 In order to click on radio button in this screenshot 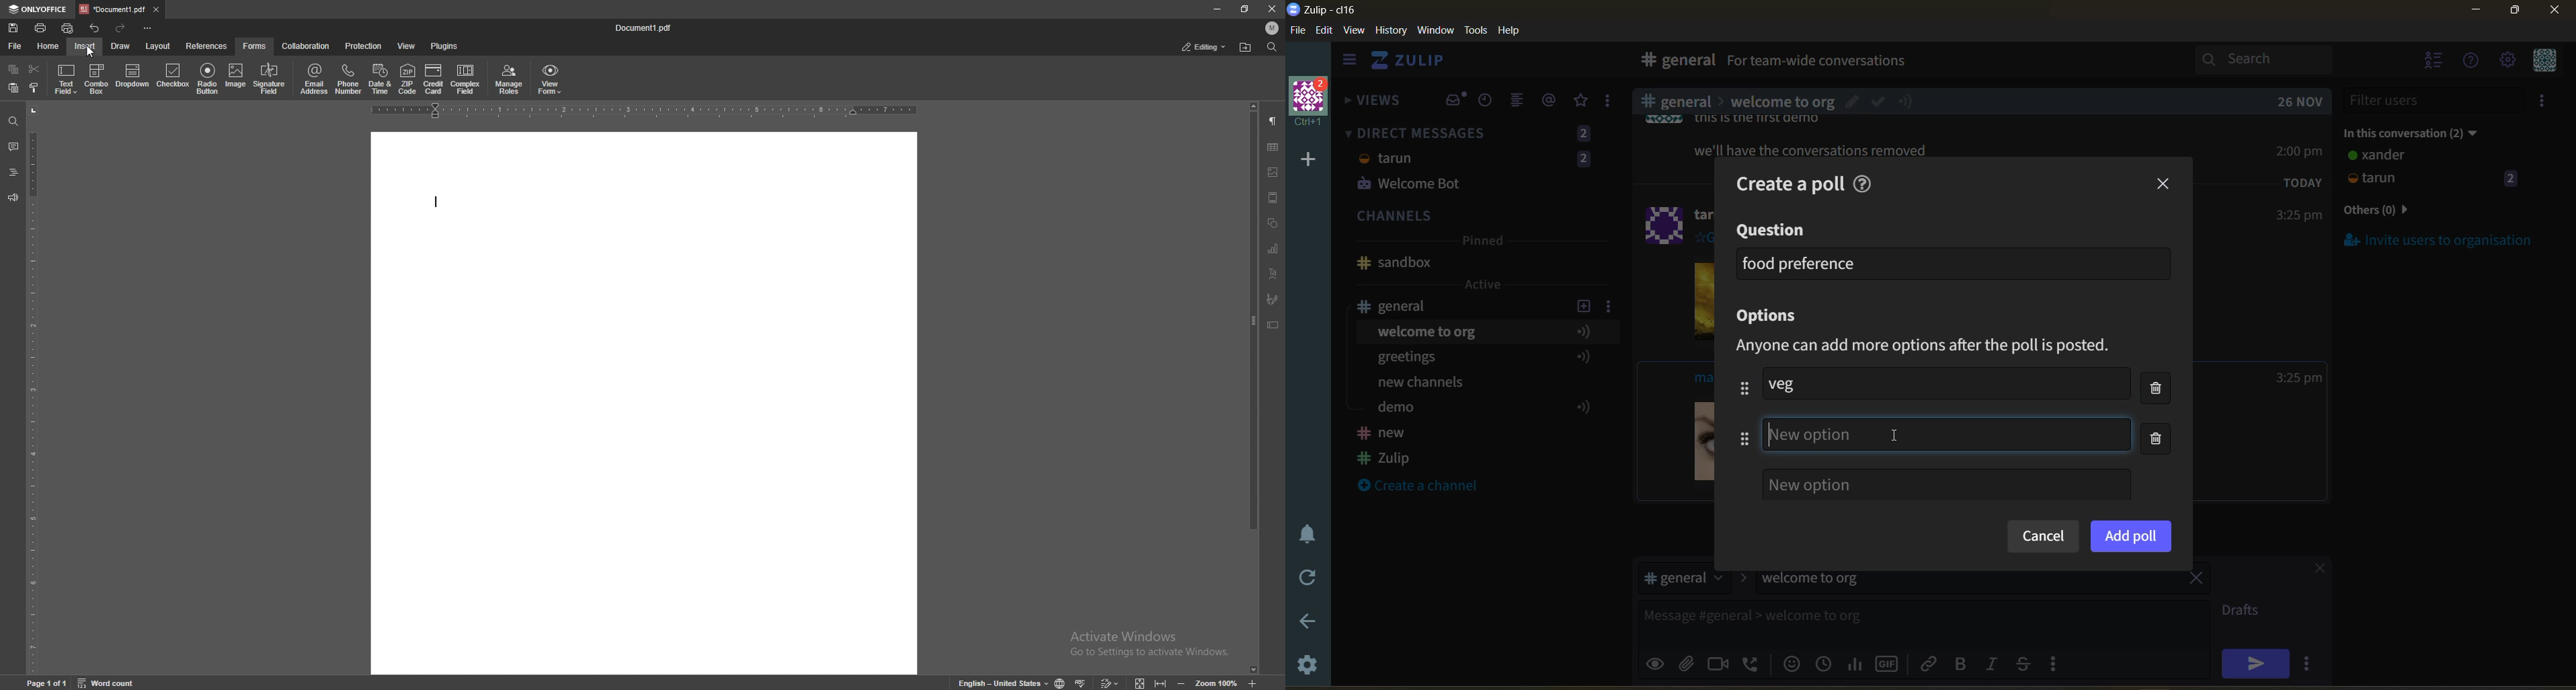, I will do `click(208, 76)`.